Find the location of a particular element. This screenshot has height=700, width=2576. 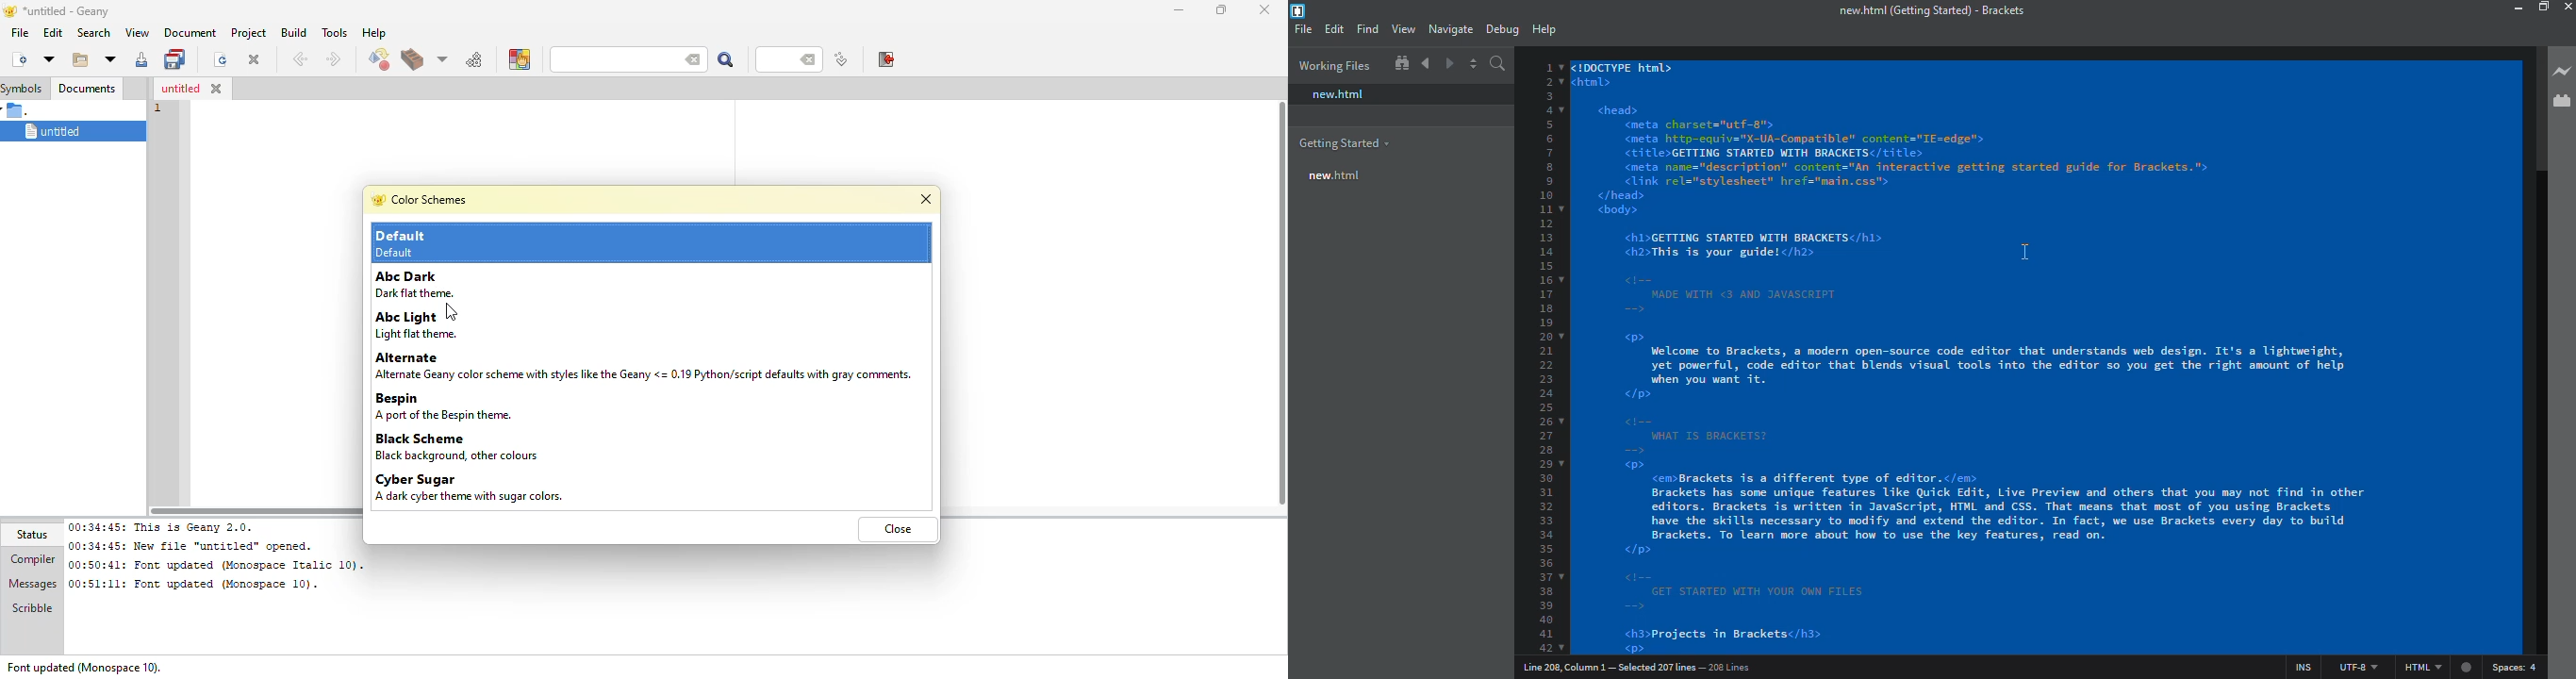

extension manager is located at coordinates (2560, 102).